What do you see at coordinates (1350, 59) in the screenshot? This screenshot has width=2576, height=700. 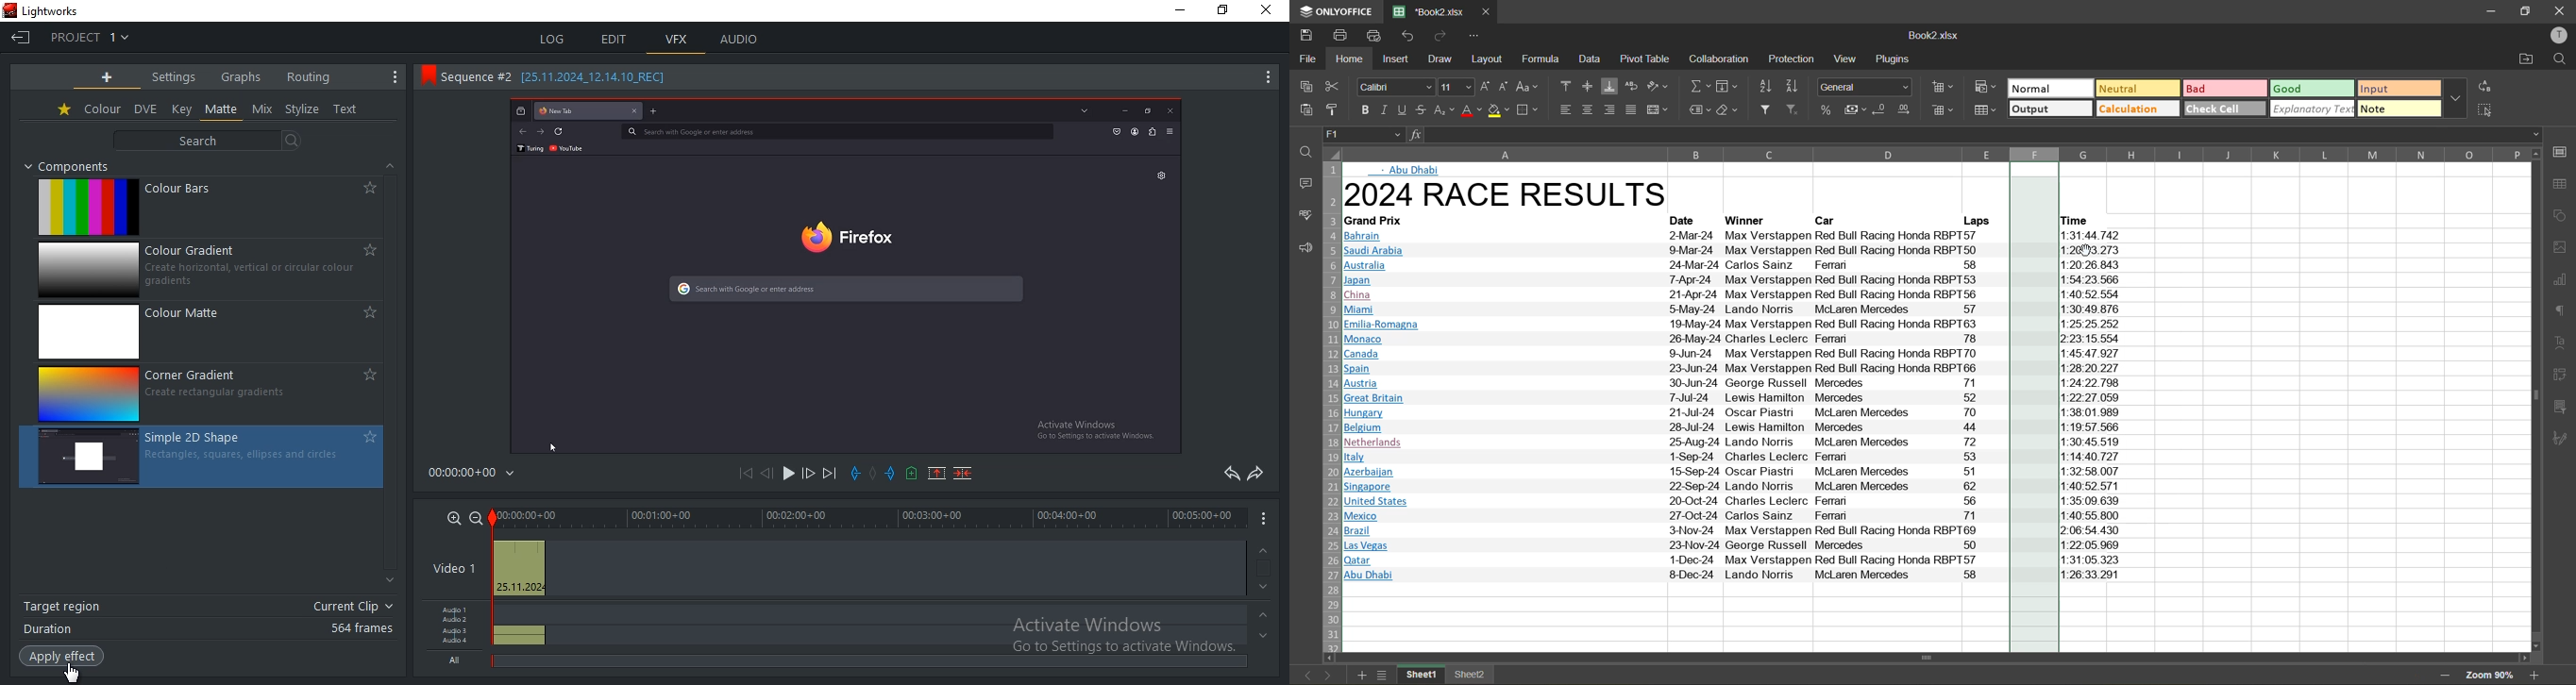 I see `home` at bounding box center [1350, 59].